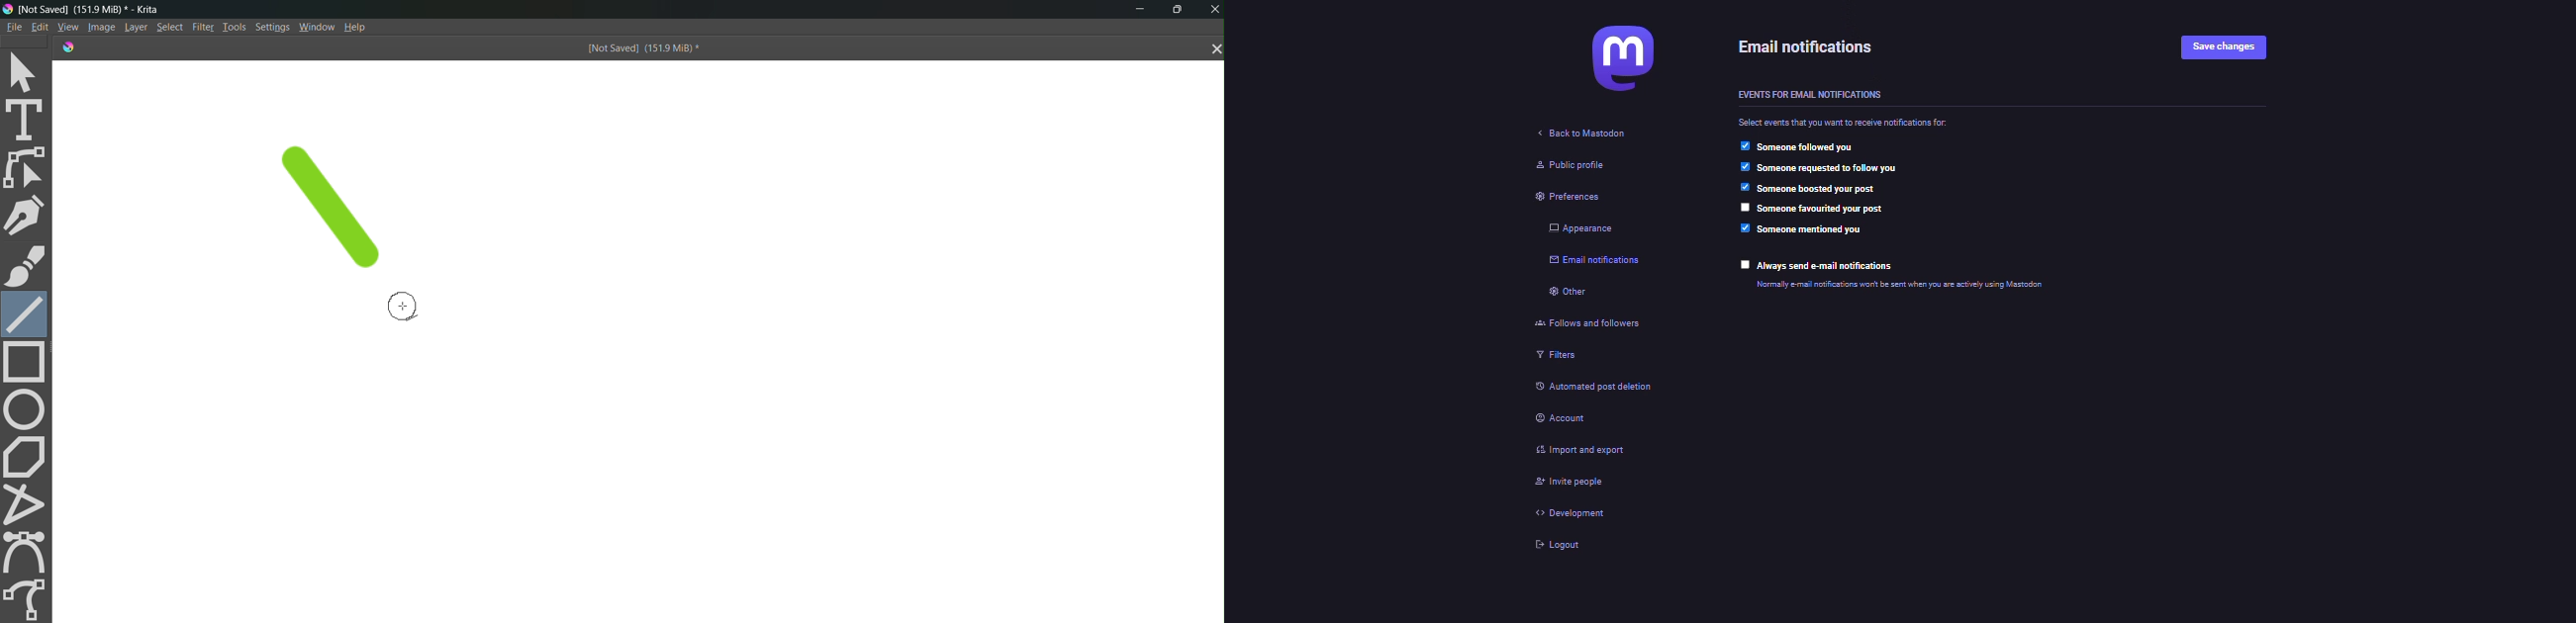 This screenshot has height=644, width=2576. What do you see at coordinates (1561, 545) in the screenshot?
I see `logout` at bounding box center [1561, 545].